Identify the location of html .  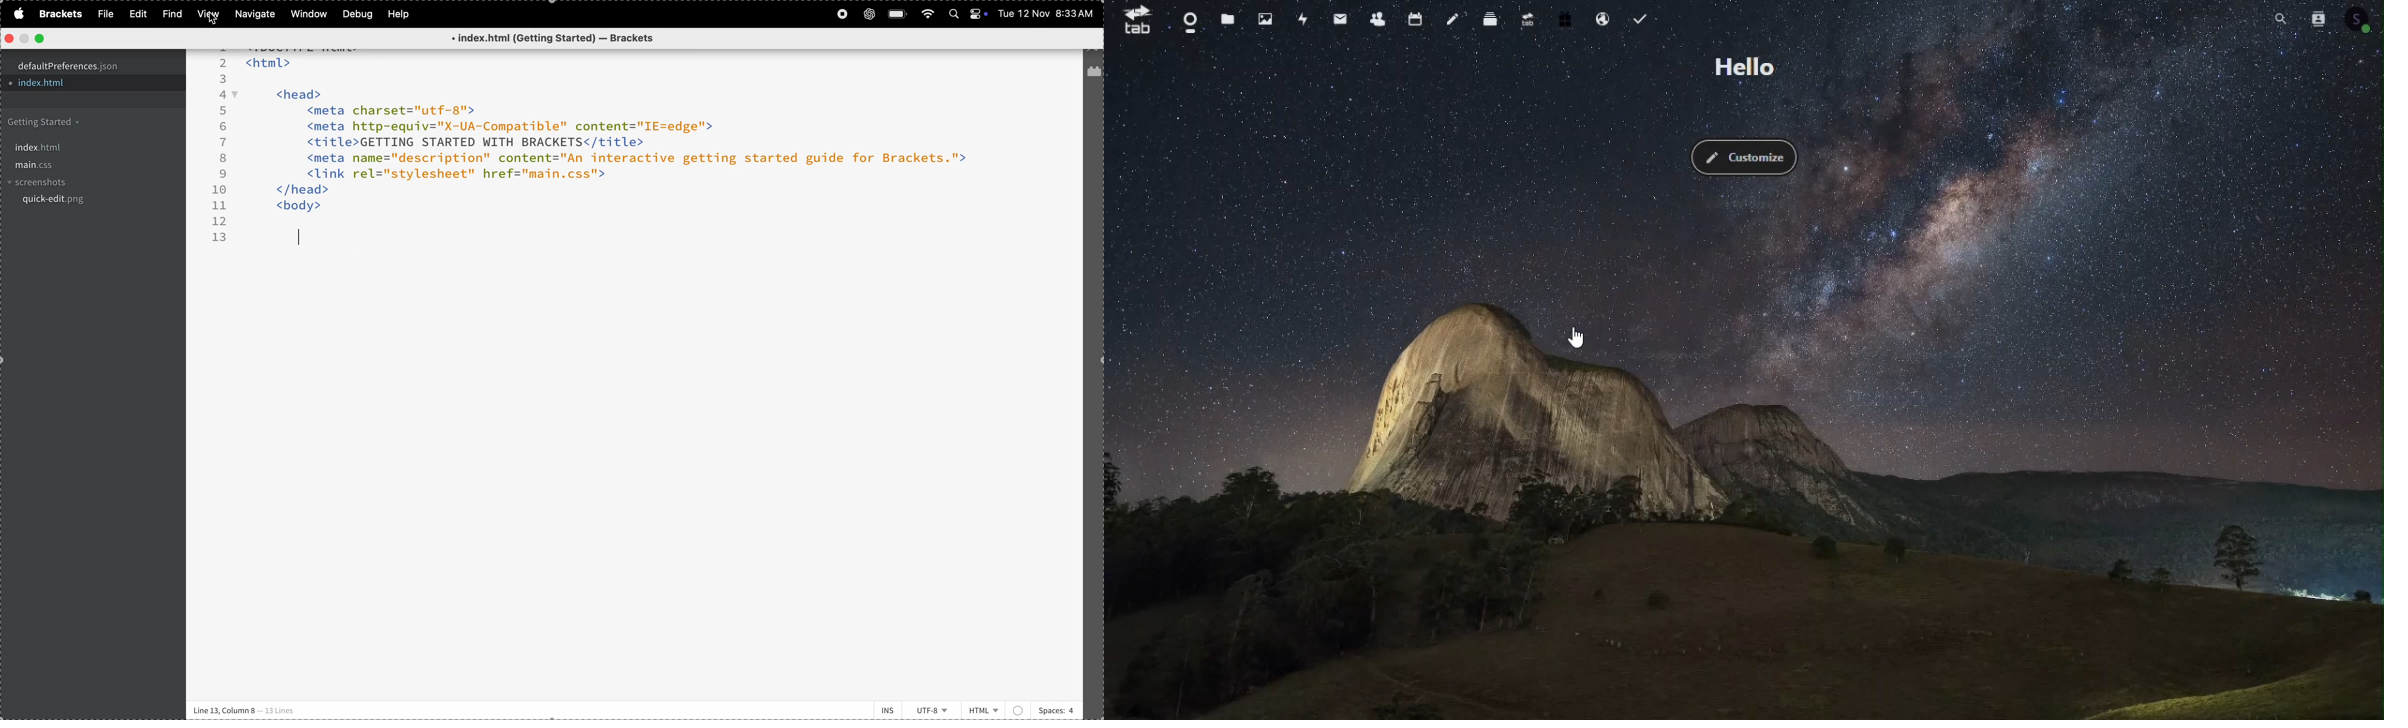
(995, 708).